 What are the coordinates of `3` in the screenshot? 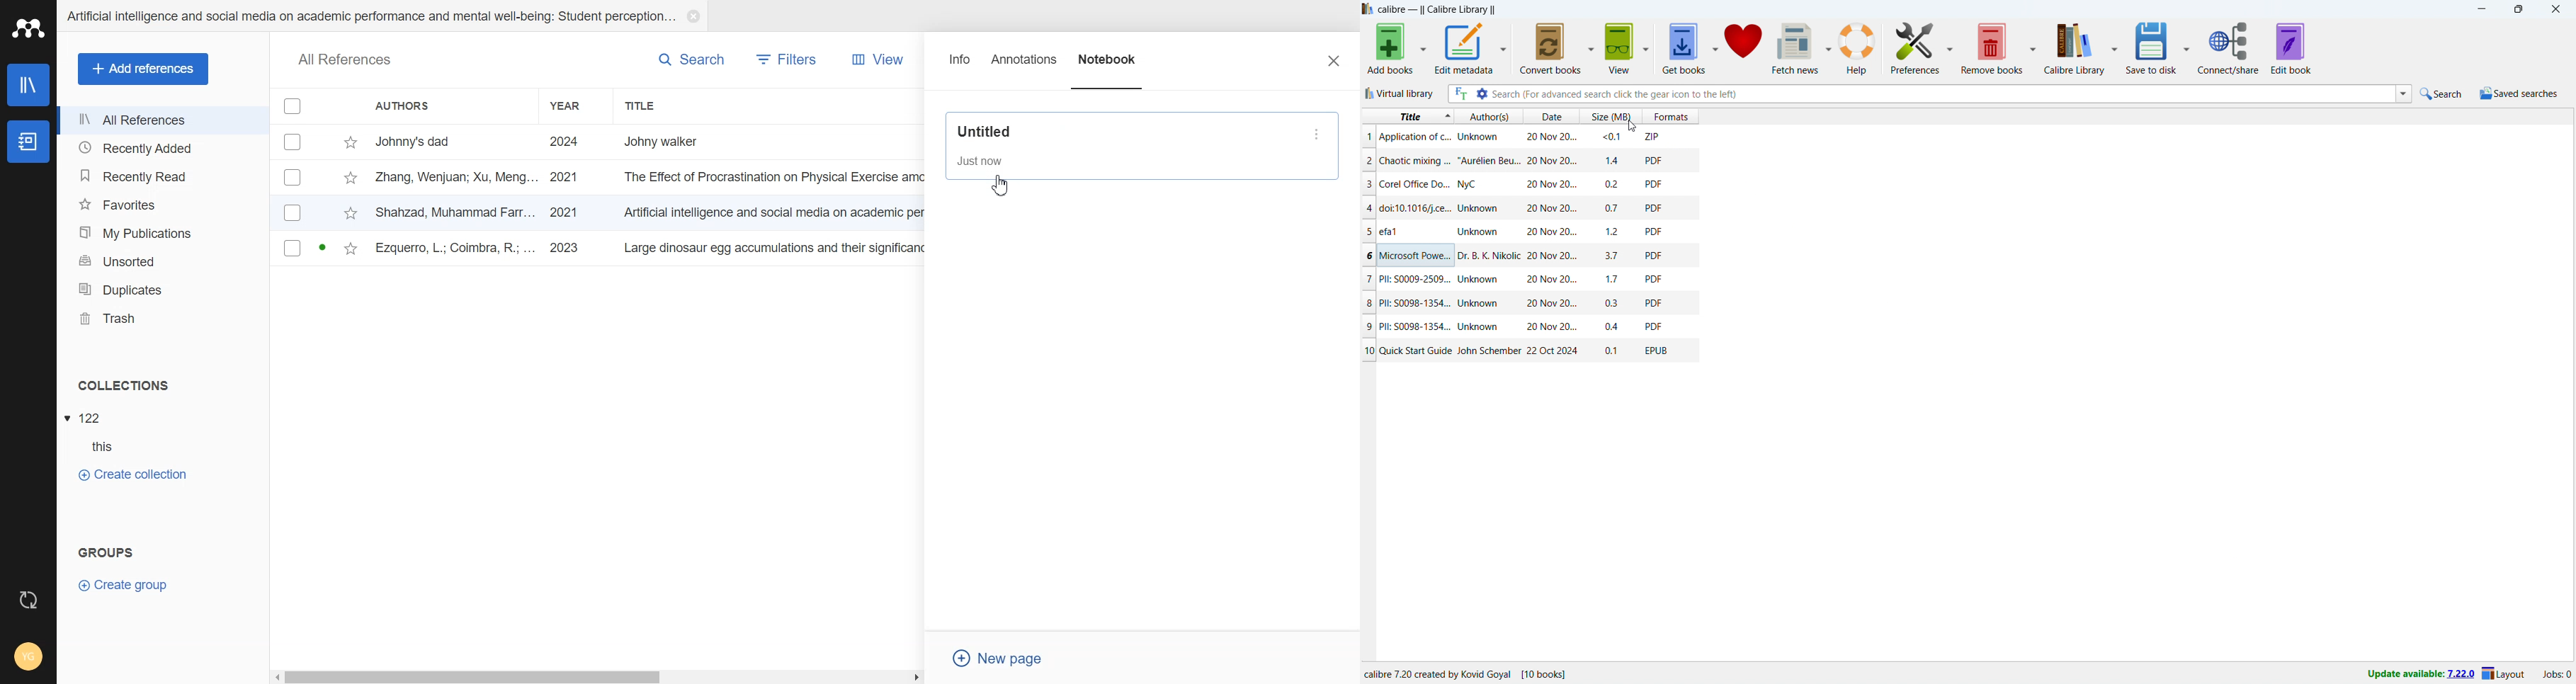 It's located at (1367, 184).